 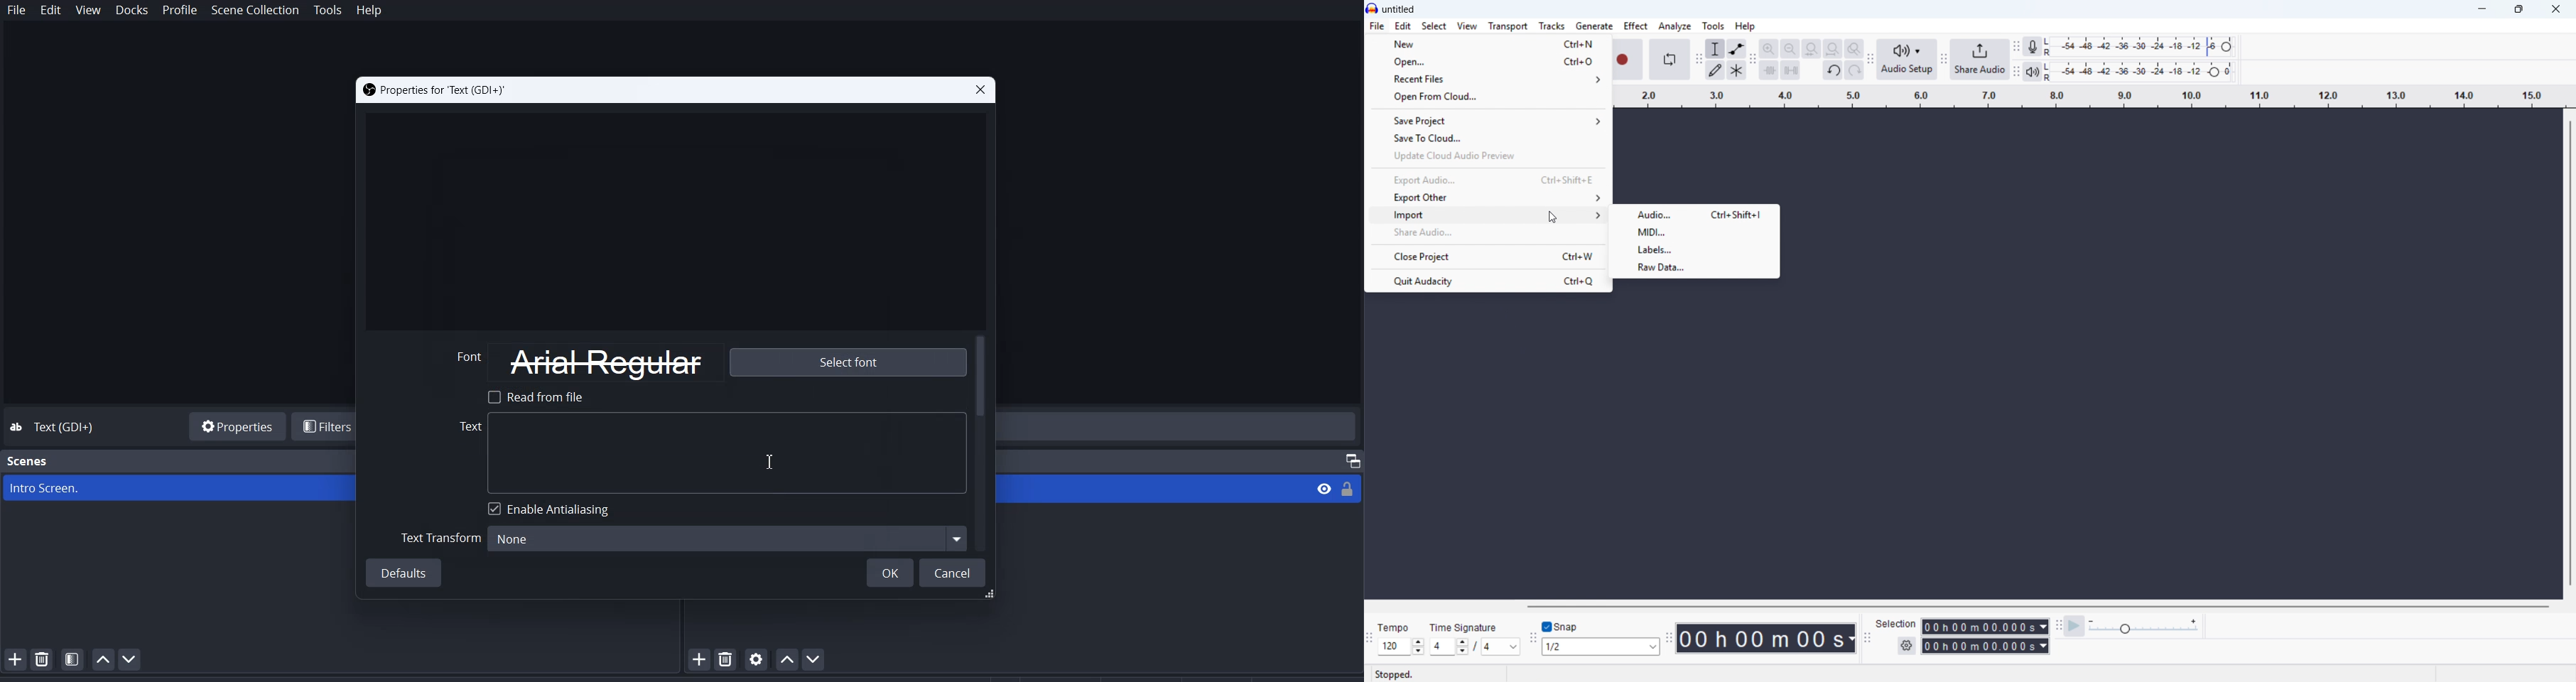 What do you see at coordinates (2091, 97) in the screenshot?
I see `Timeline ` at bounding box center [2091, 97].